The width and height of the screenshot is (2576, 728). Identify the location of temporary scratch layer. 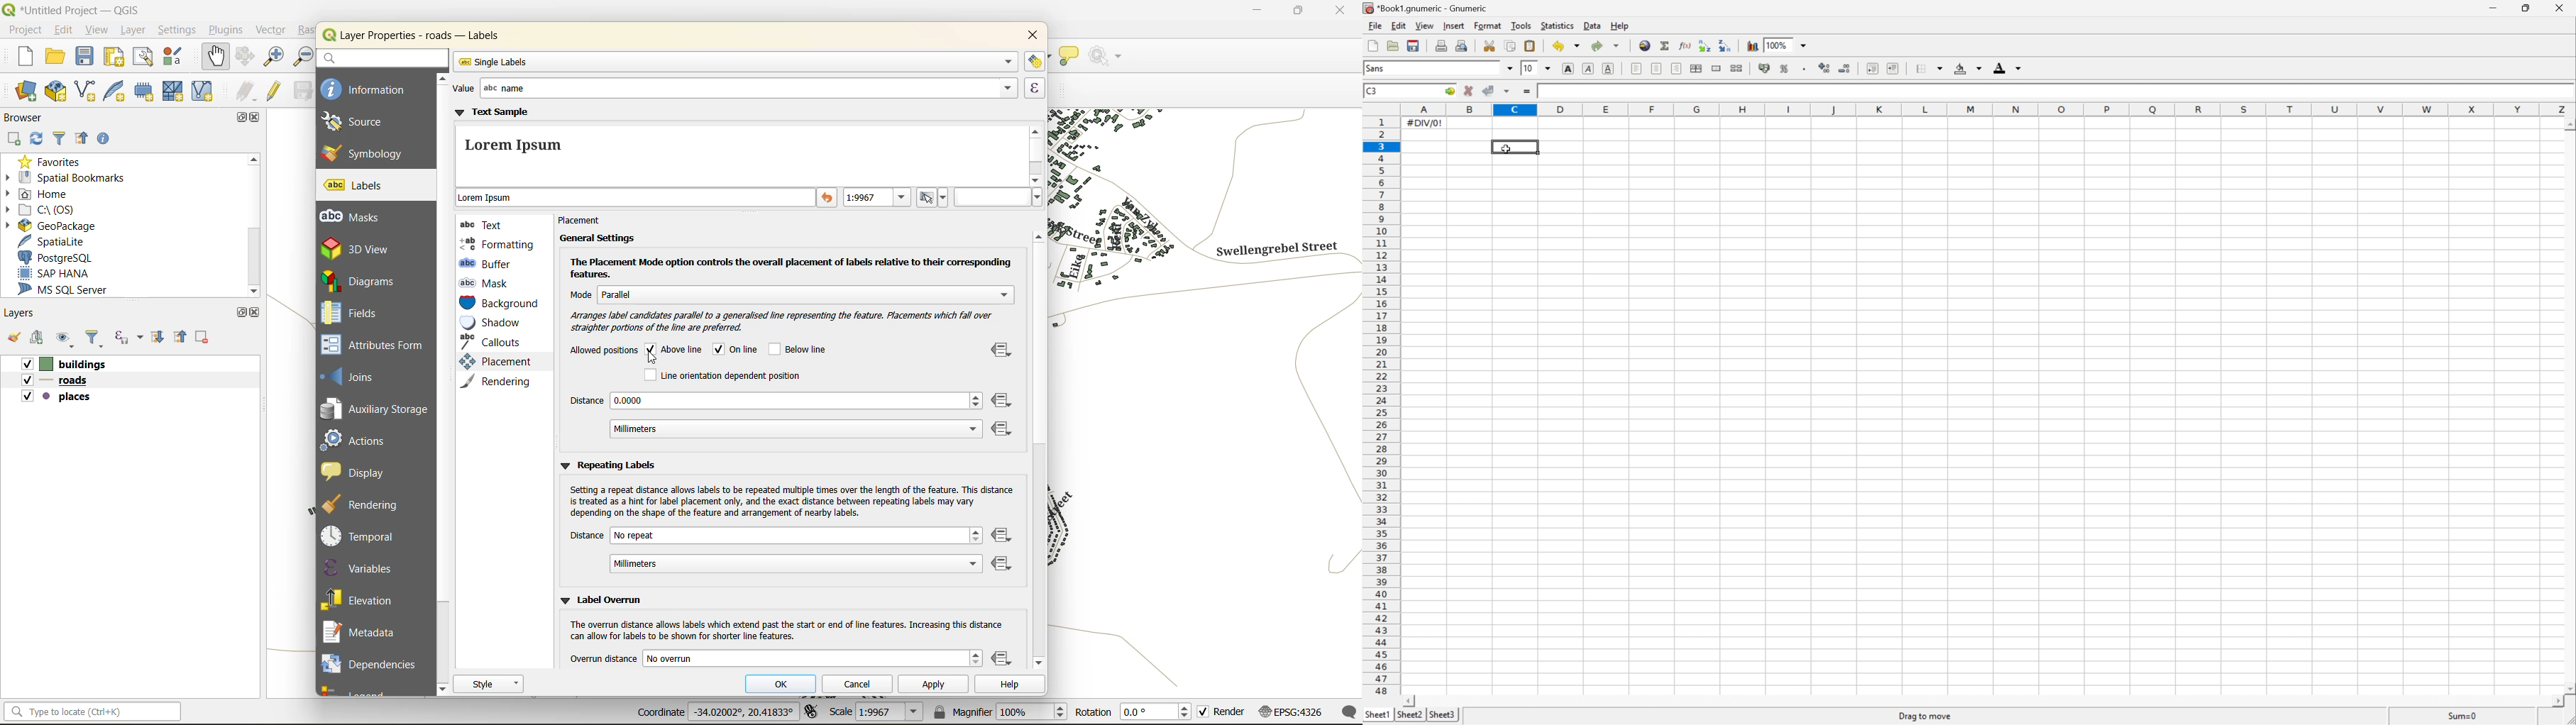
(145, 91).